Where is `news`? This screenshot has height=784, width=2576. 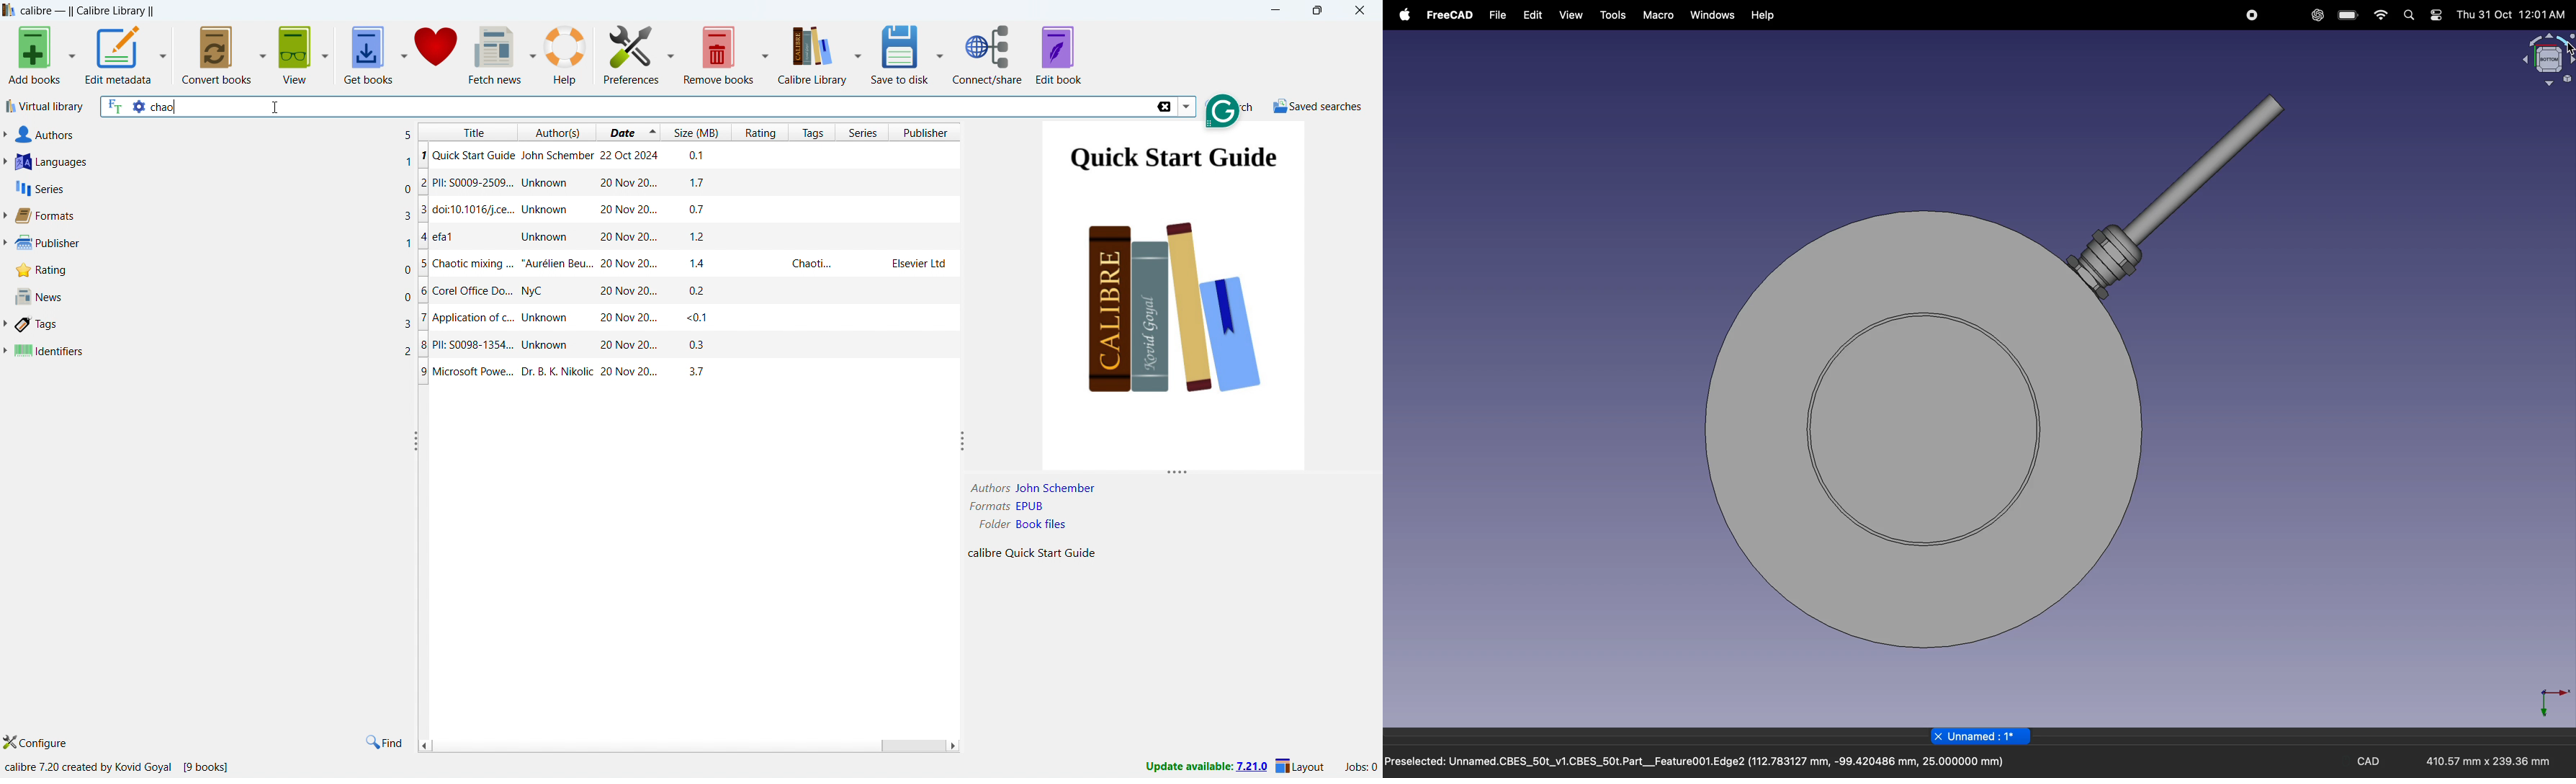
news is located at coordinates (214, 297).